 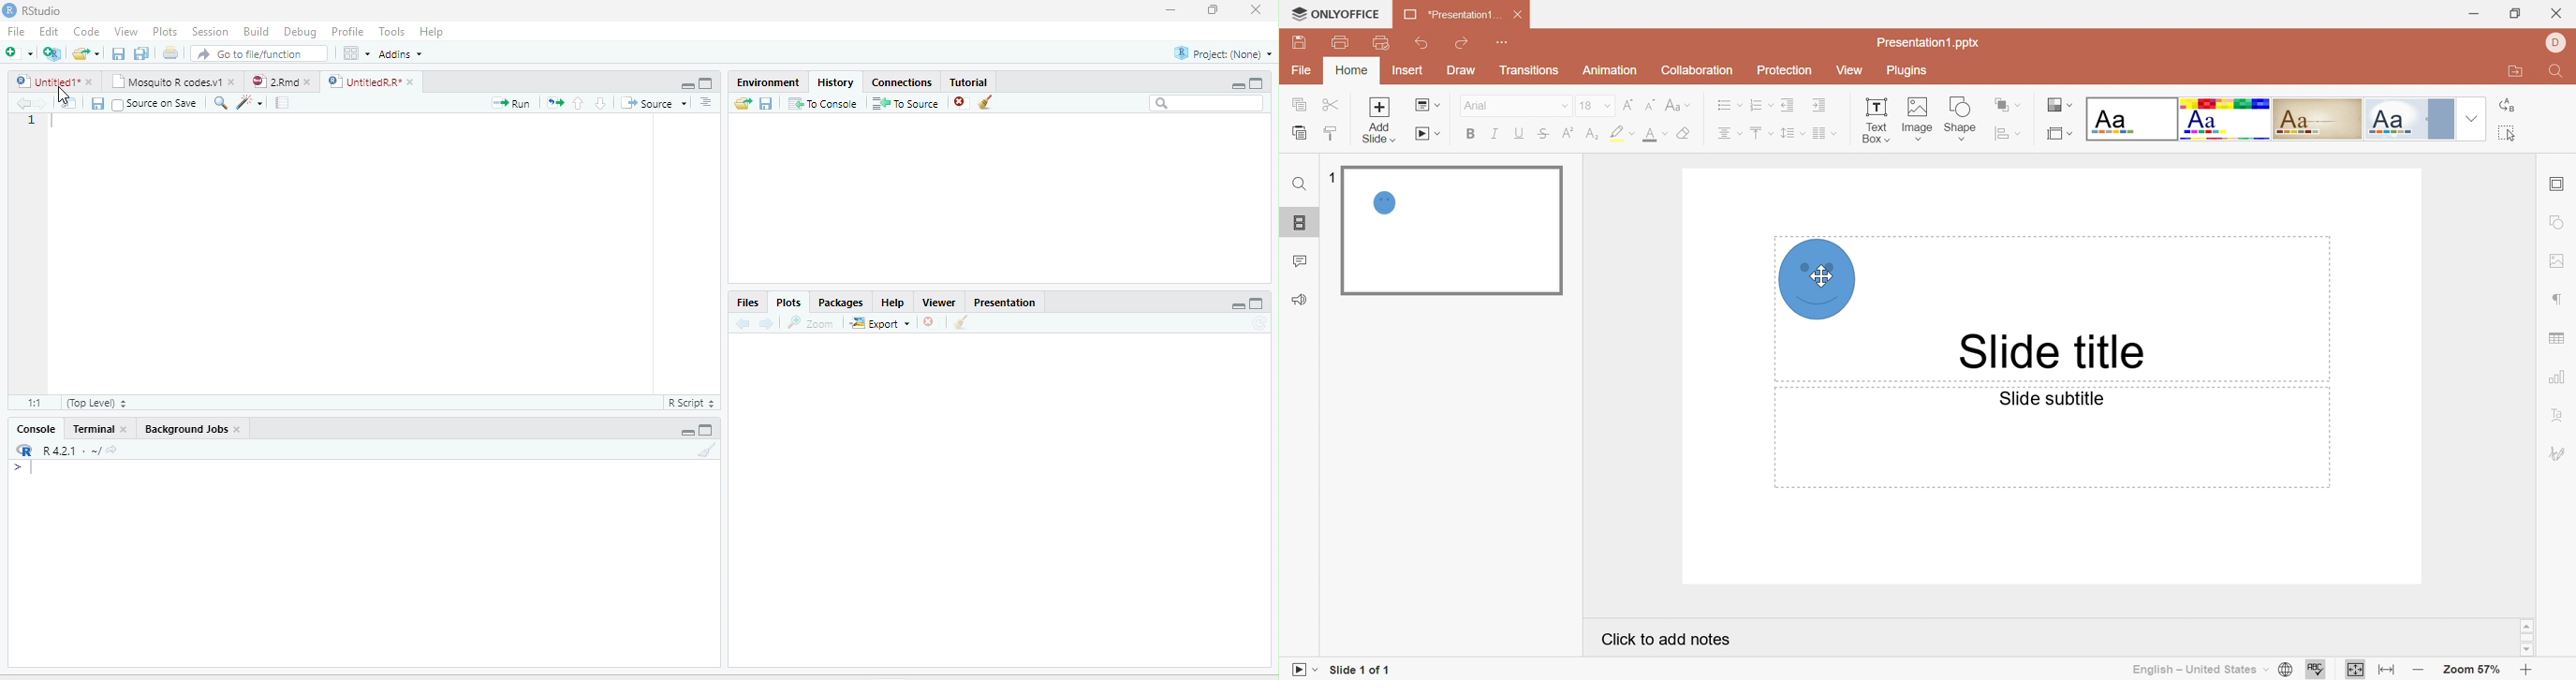 What do you see at coordinates (1430, 135) in the screenshot?
I see `Start slideshow` at bounding box center [1430, 135].